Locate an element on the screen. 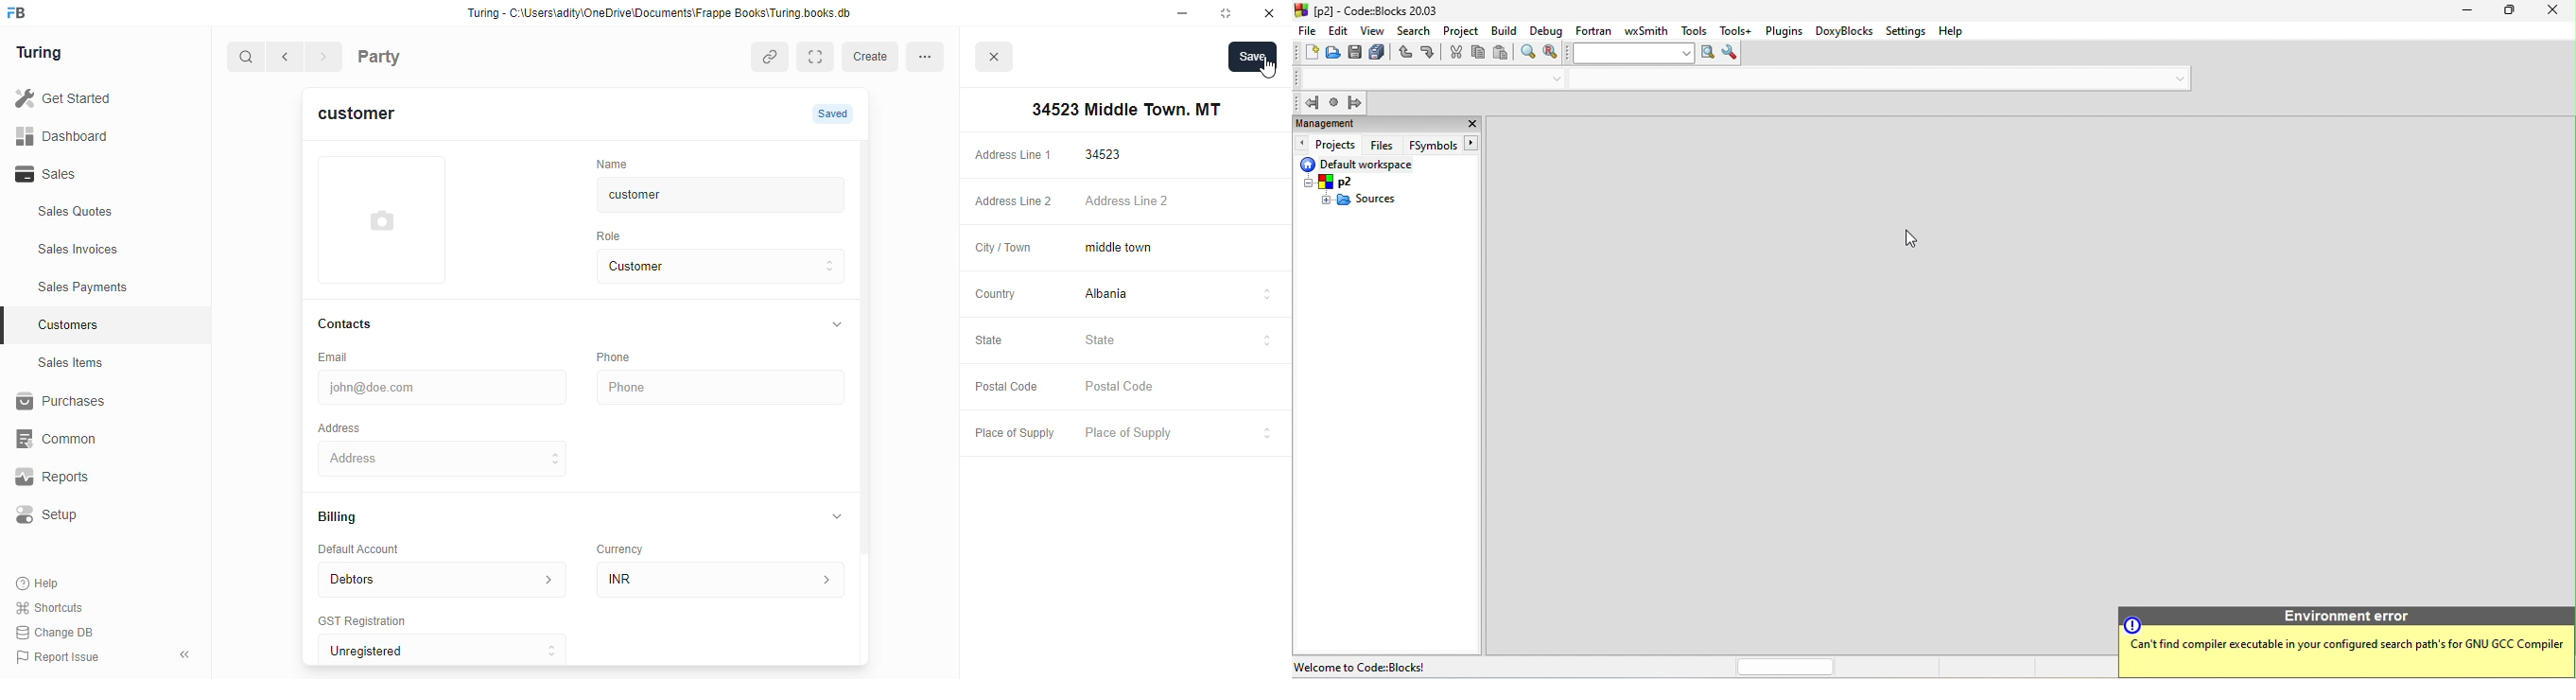 The width and height of the screenshot is (2576, 700). Default Account is located at coordinates (374, 548).